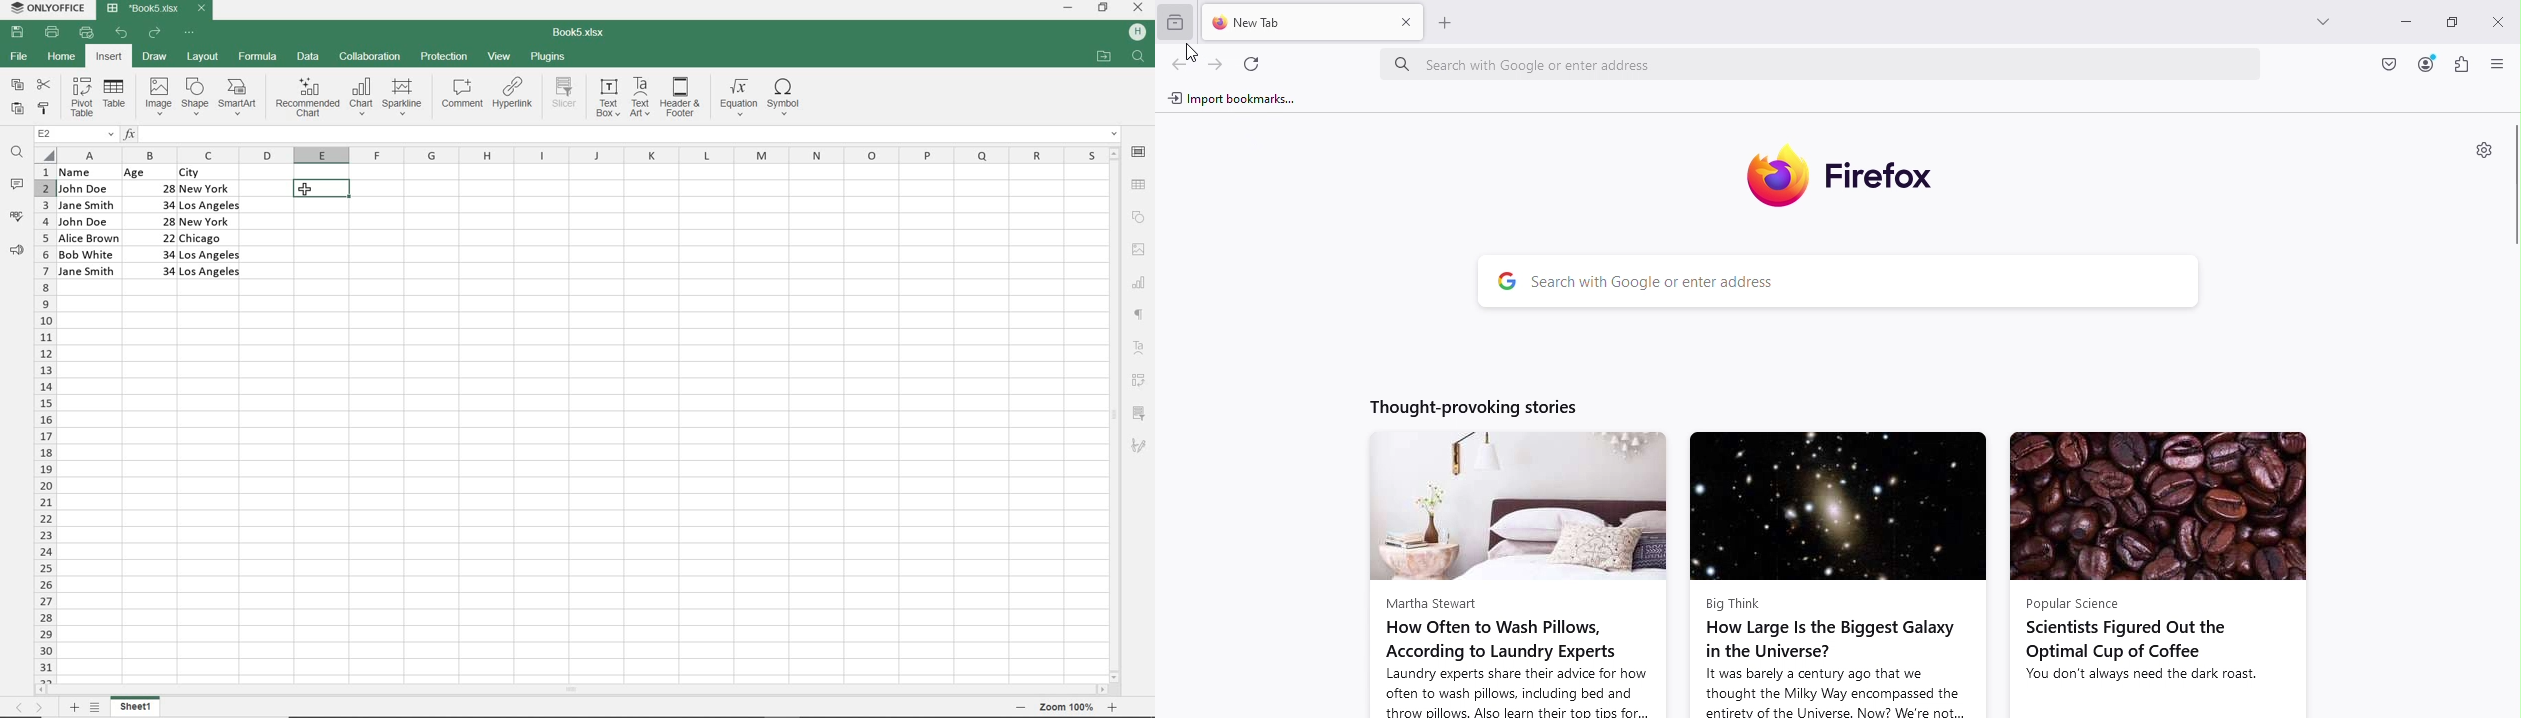 This screenshot has height=728, width=2548. Describe the element at coordinates (188, 34) in the screenshot. I see `CUSTOMIZE QUICK ACCESS TOOLBAR` at that location.